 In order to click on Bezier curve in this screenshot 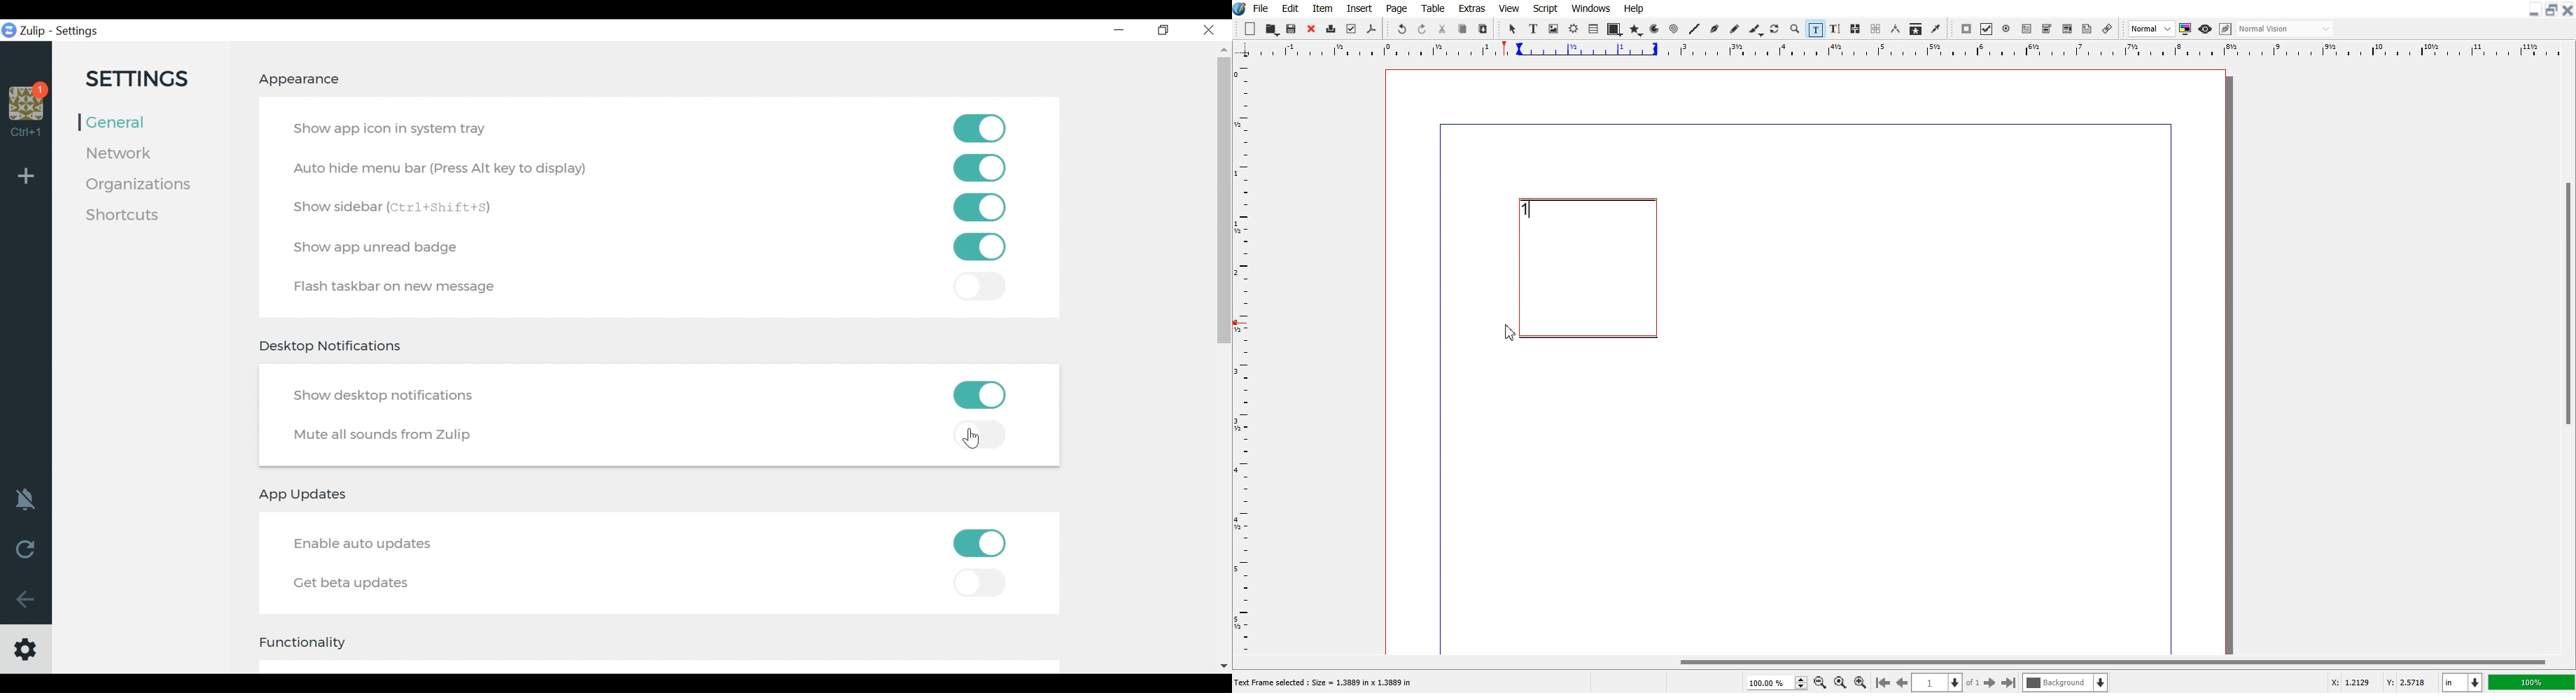, I will do `click(1715, 29)`.